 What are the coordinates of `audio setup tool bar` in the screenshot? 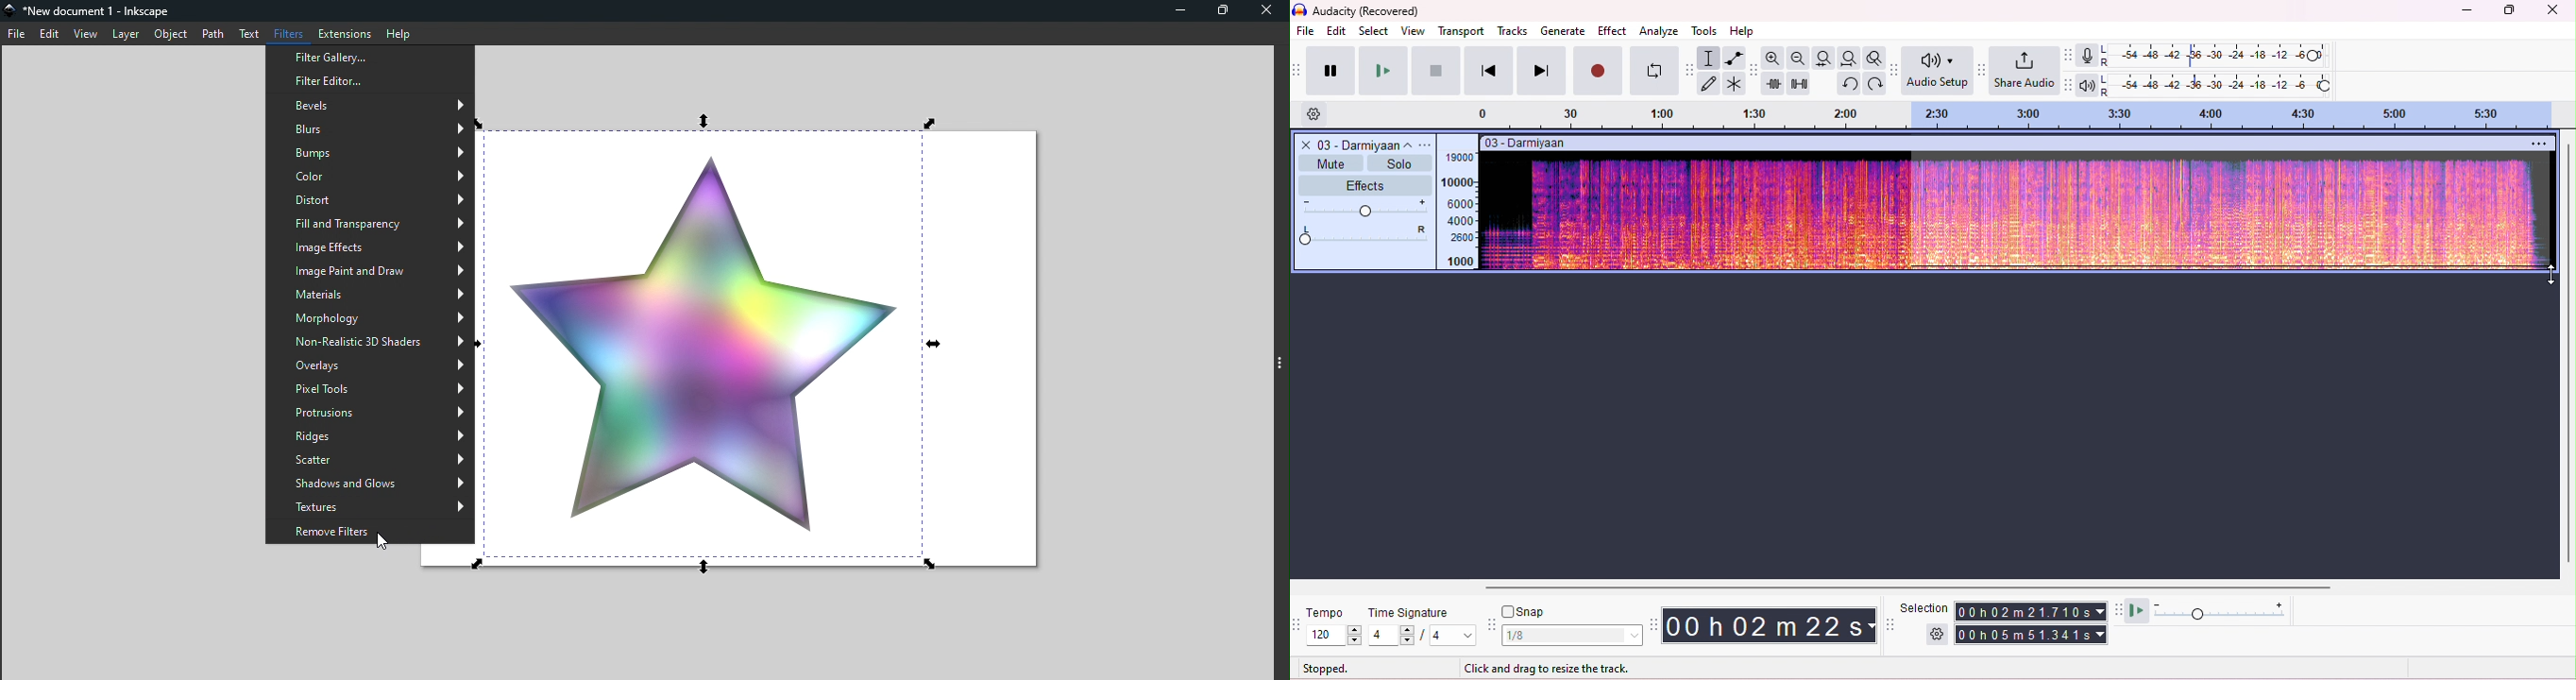 It's located at (1893, 70).